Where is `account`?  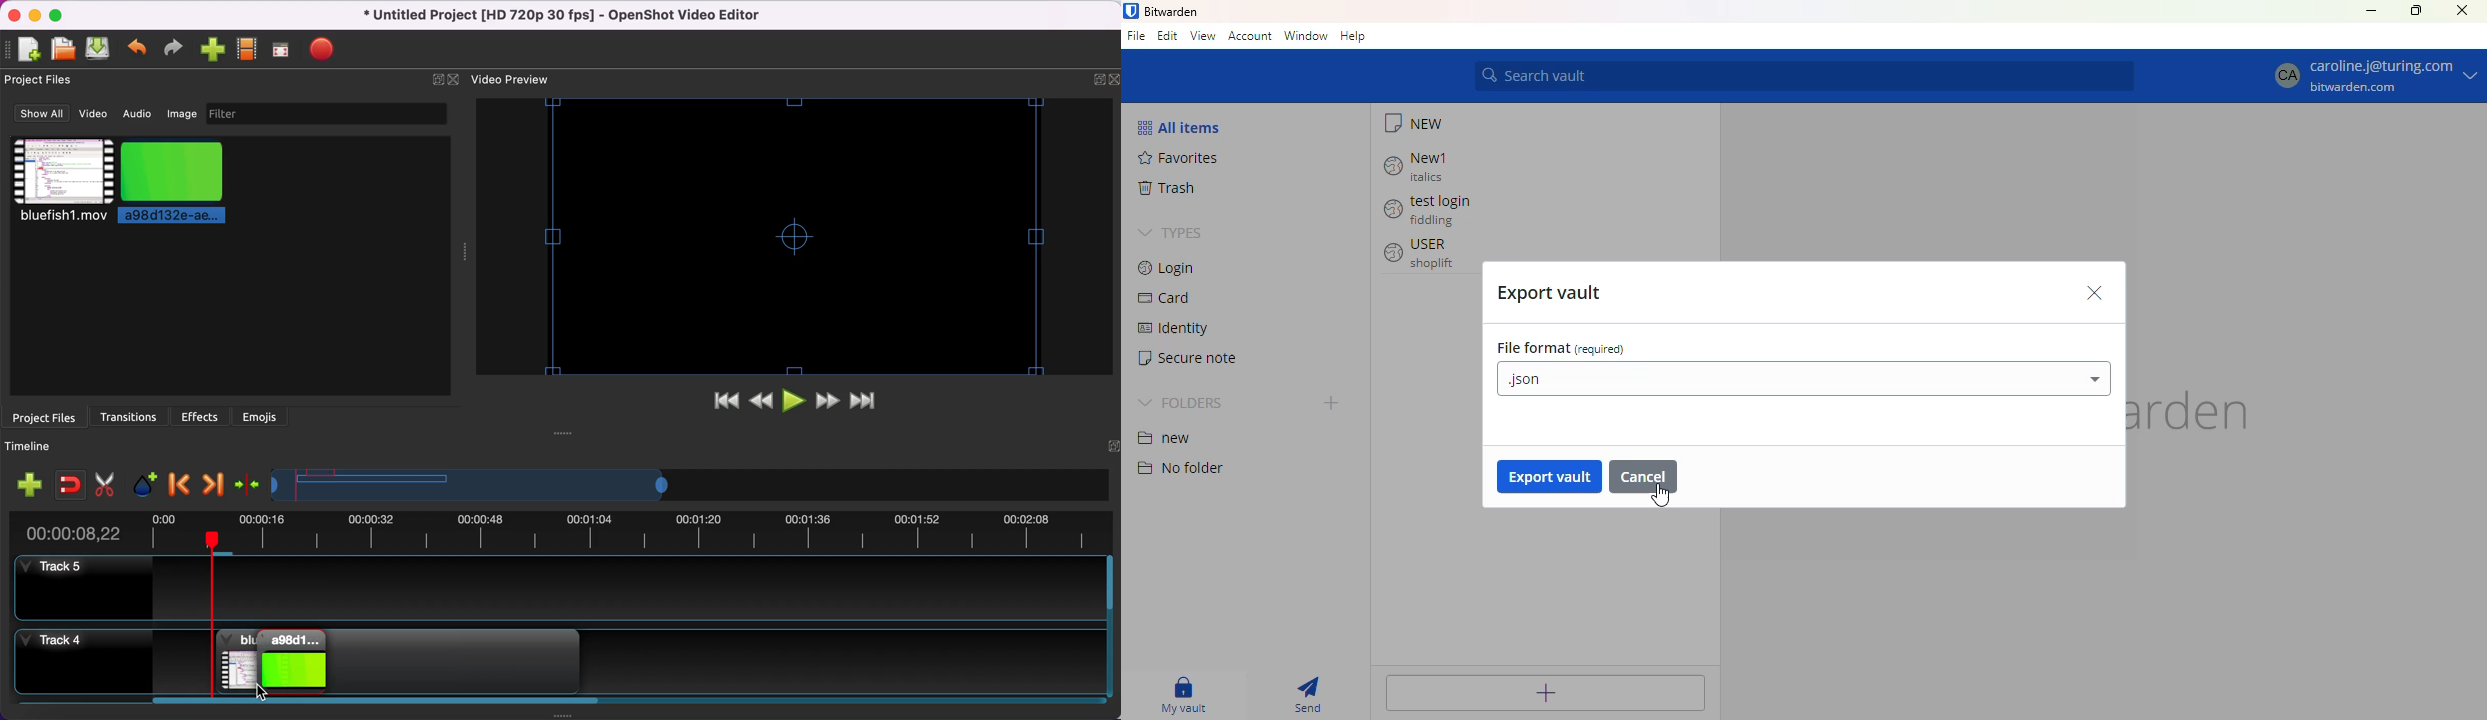
account is located at coordinates (1250, 37).